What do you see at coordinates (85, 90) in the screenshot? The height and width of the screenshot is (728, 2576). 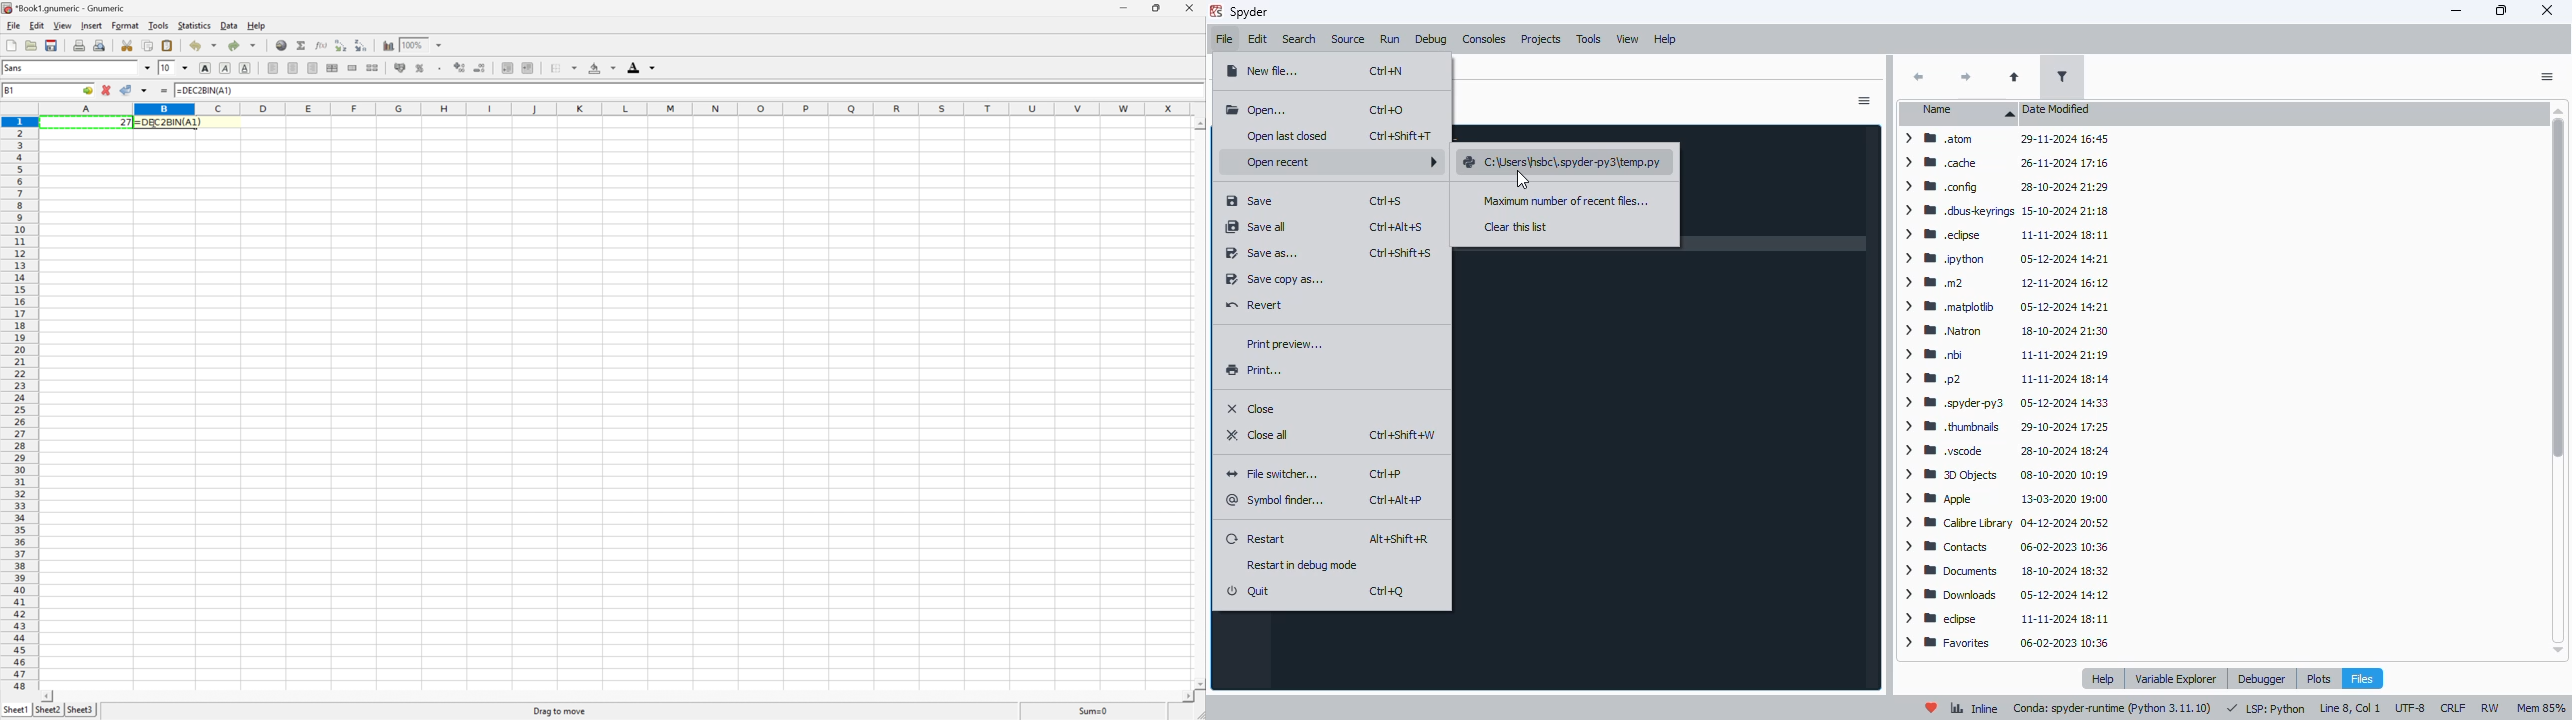 I see `Go to` at bounding box center [85, 90].